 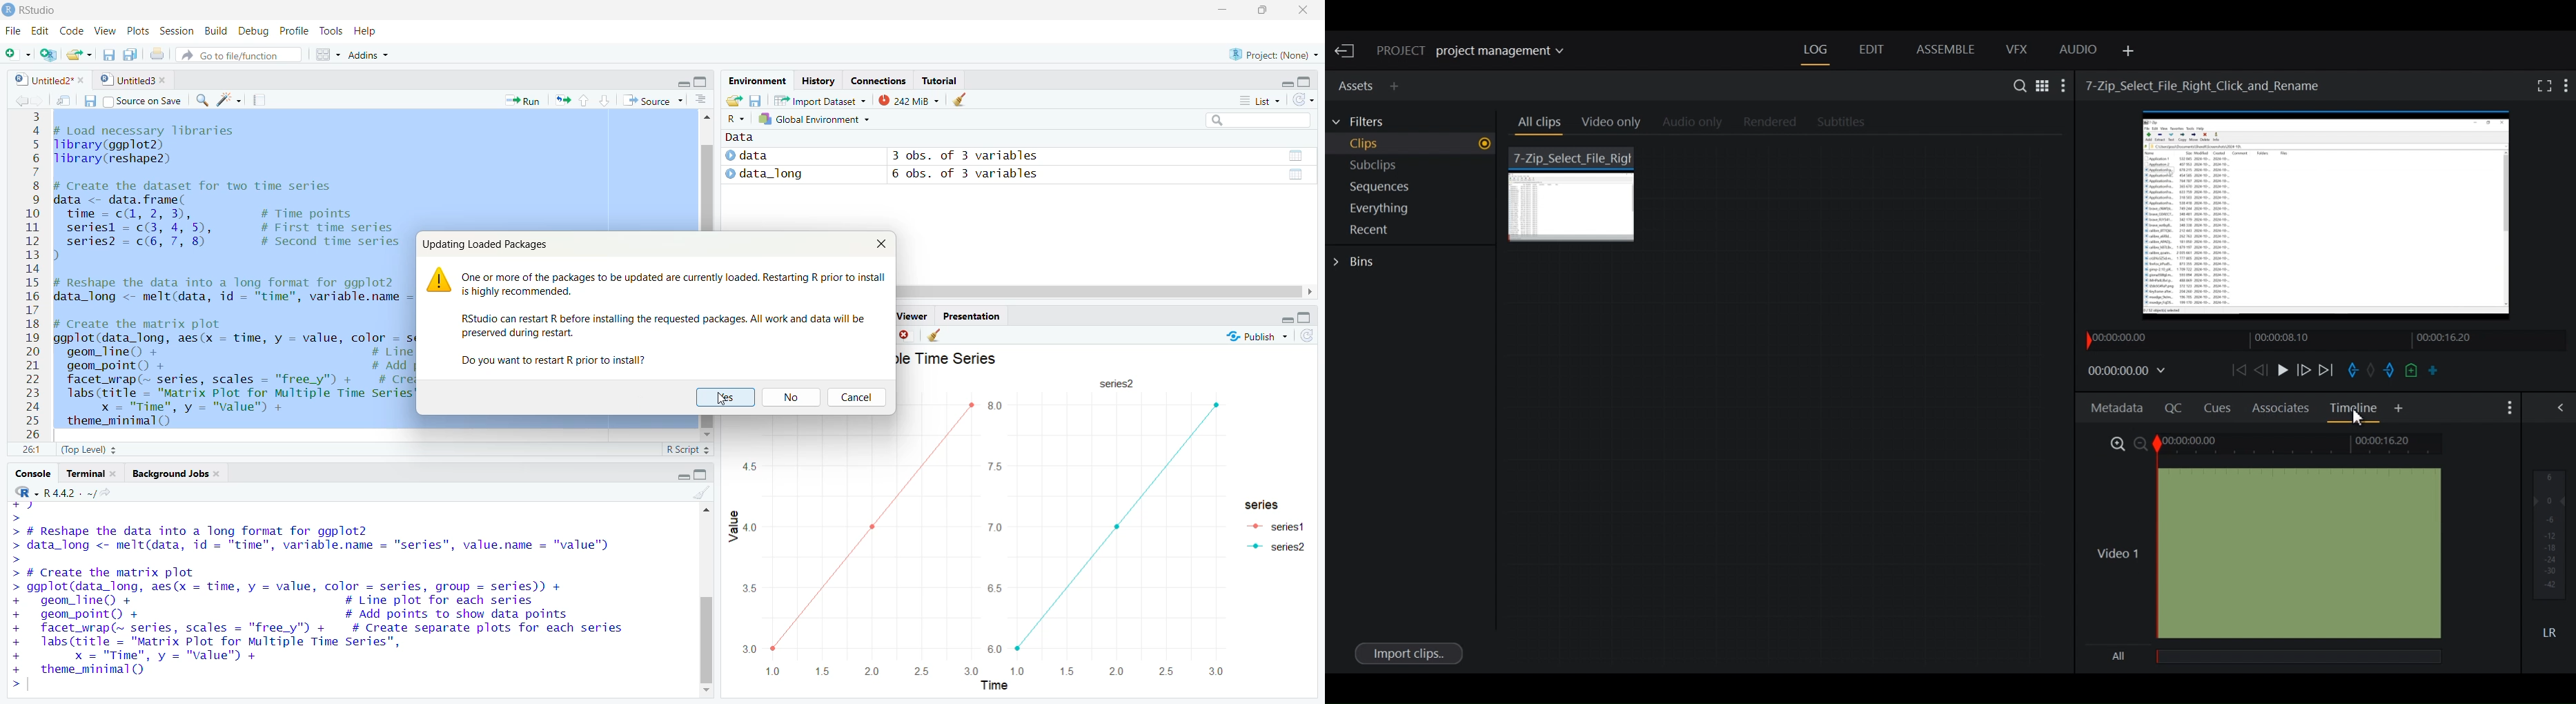 What do you see at coordinates (1115, 384) in the screenshot?
I see `series` at bounding box center [1115, 384].